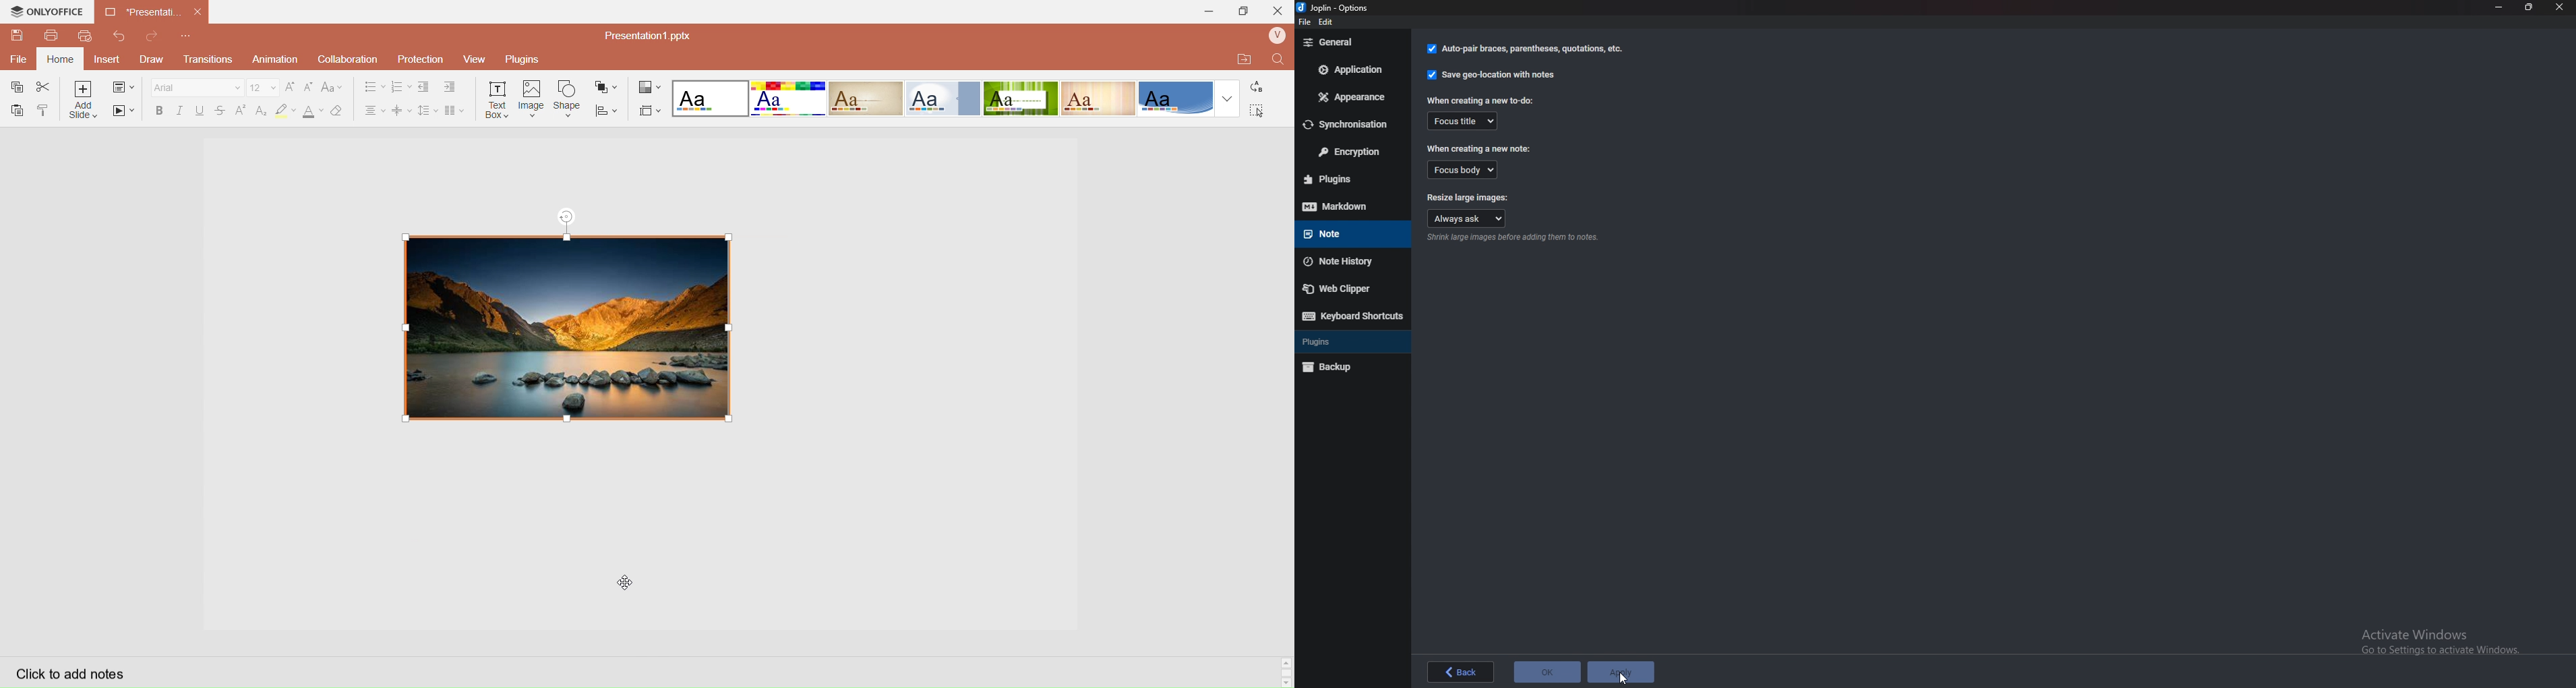 The width and height of the screenshot is (2576, 700). Describe the element at coordinates (125, 111) in the screenshot. I see `Start SlideShow` at that location.